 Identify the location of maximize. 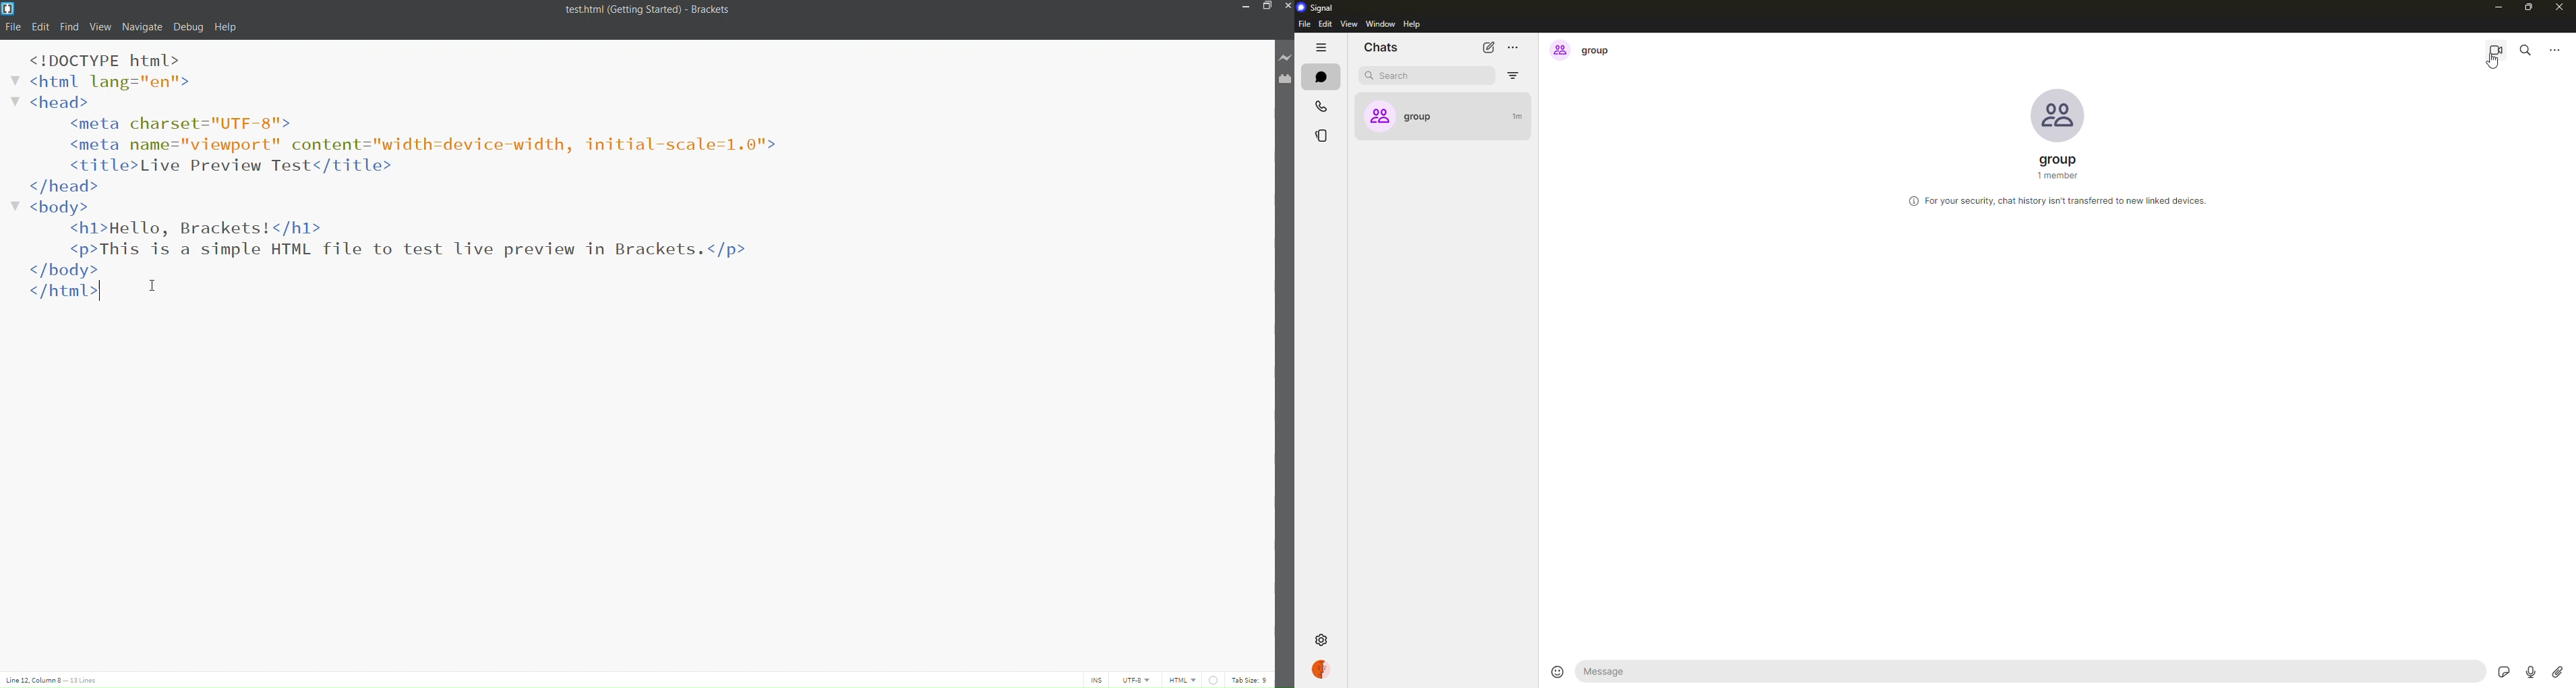
(2530, 7).